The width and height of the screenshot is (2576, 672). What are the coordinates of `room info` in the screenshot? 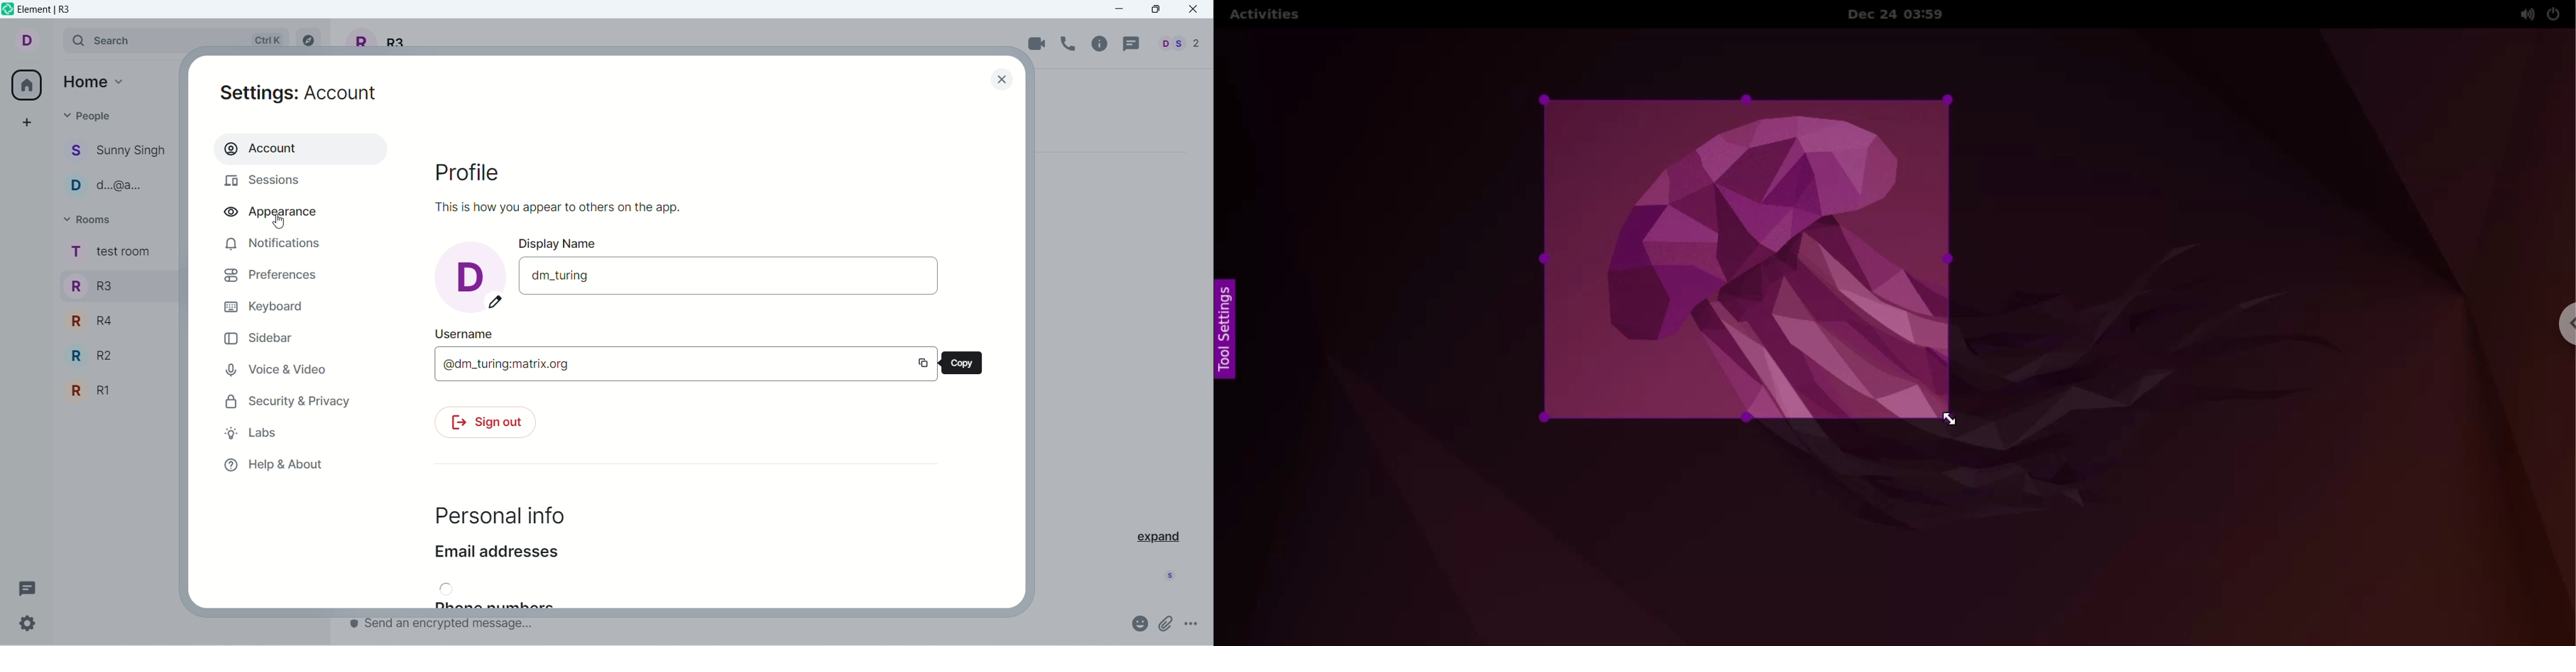 It's located at (1102, 44).